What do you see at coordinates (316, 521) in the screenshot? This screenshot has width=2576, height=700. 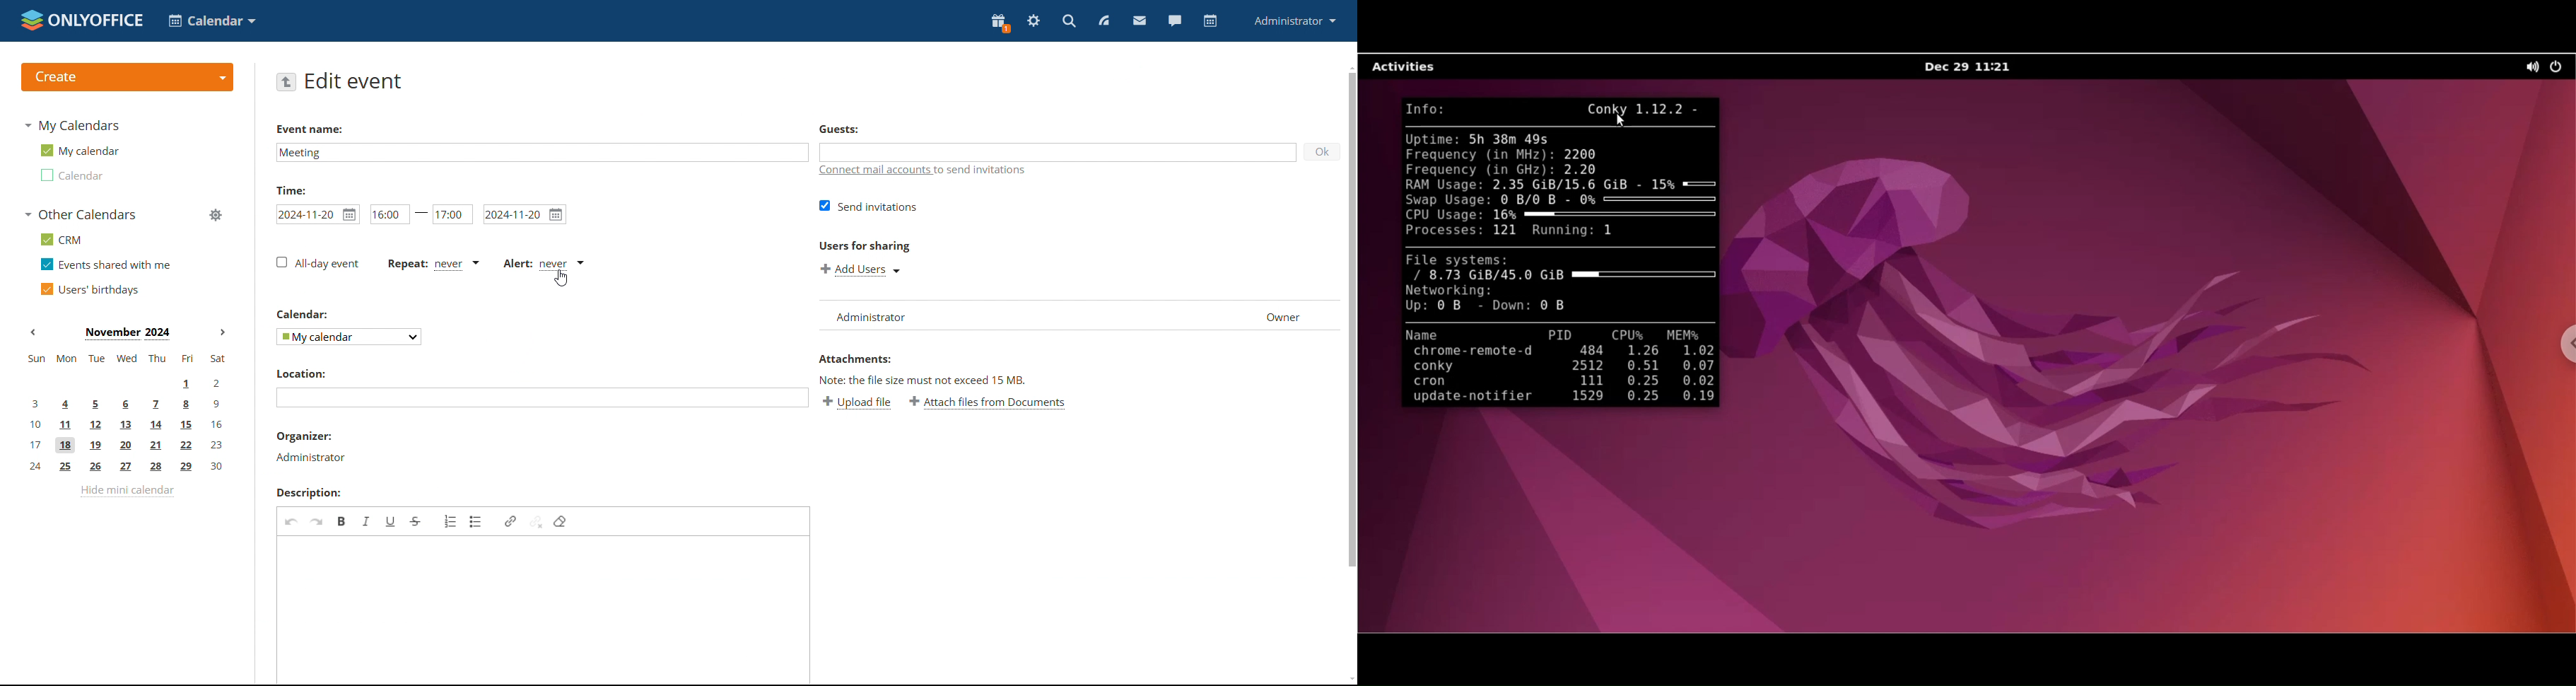 I see `redo` at bounding box center [316, 521].